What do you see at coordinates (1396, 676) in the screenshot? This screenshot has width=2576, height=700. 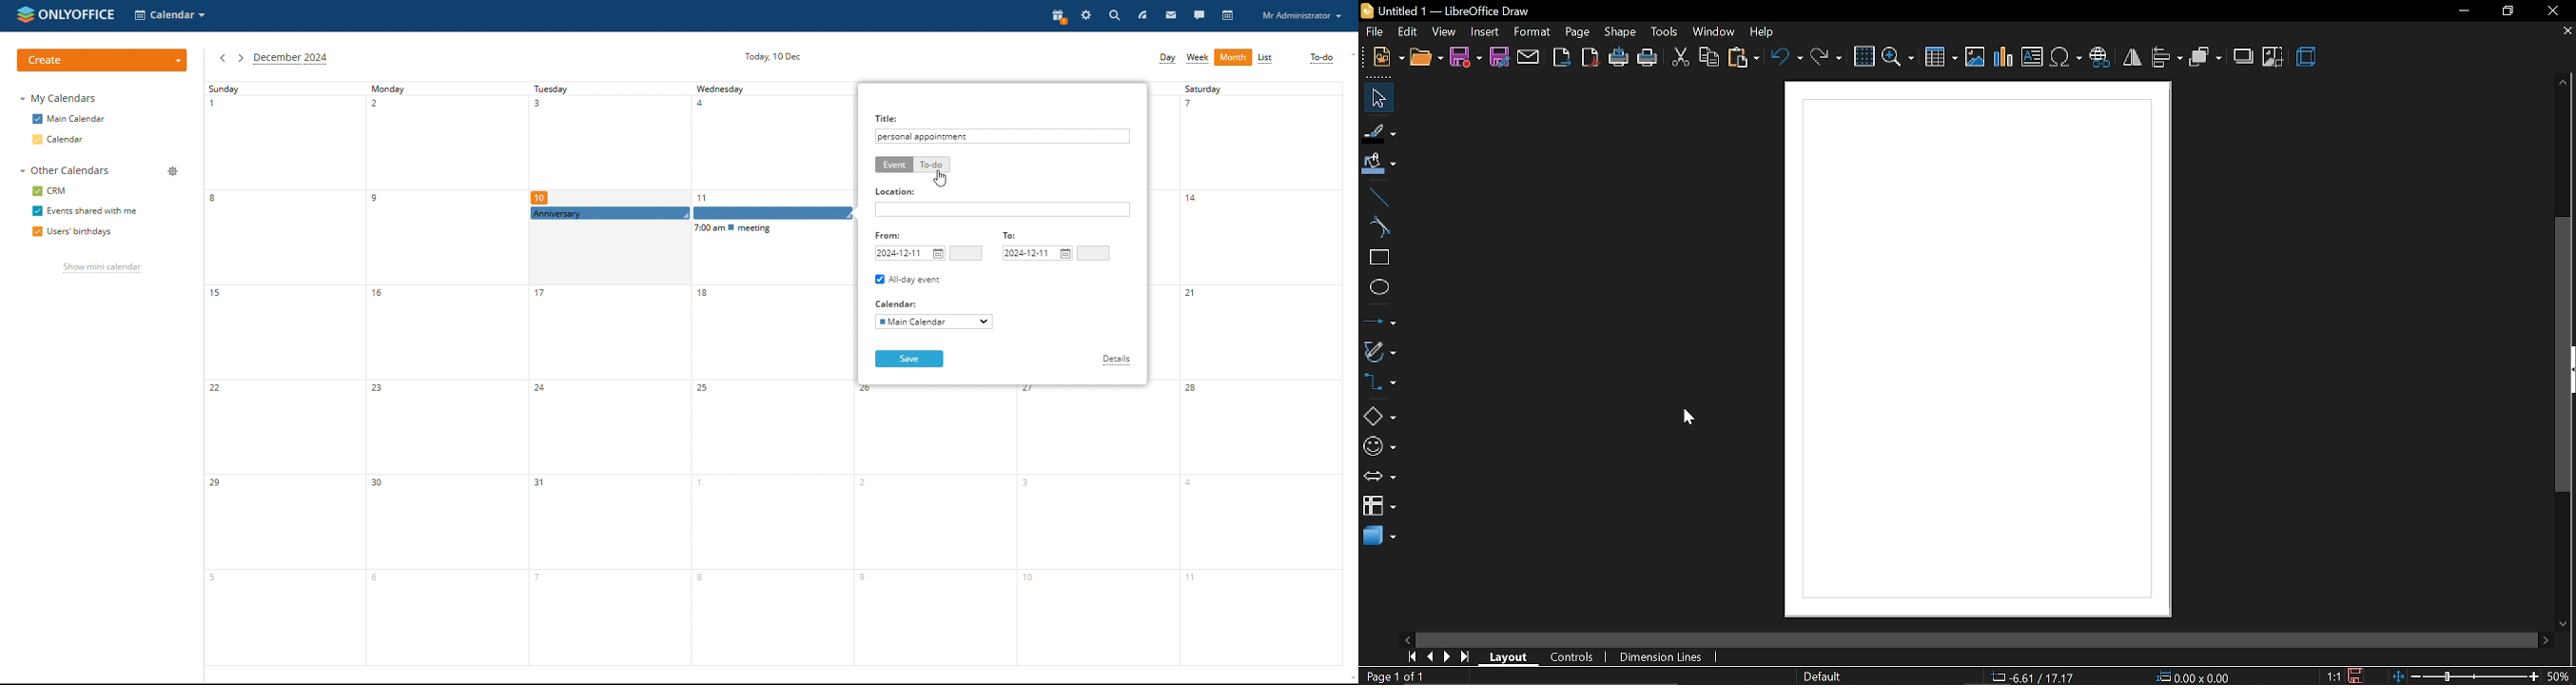 I see `Page 1 of 1 - current page` at bounding box center [1396, 676].